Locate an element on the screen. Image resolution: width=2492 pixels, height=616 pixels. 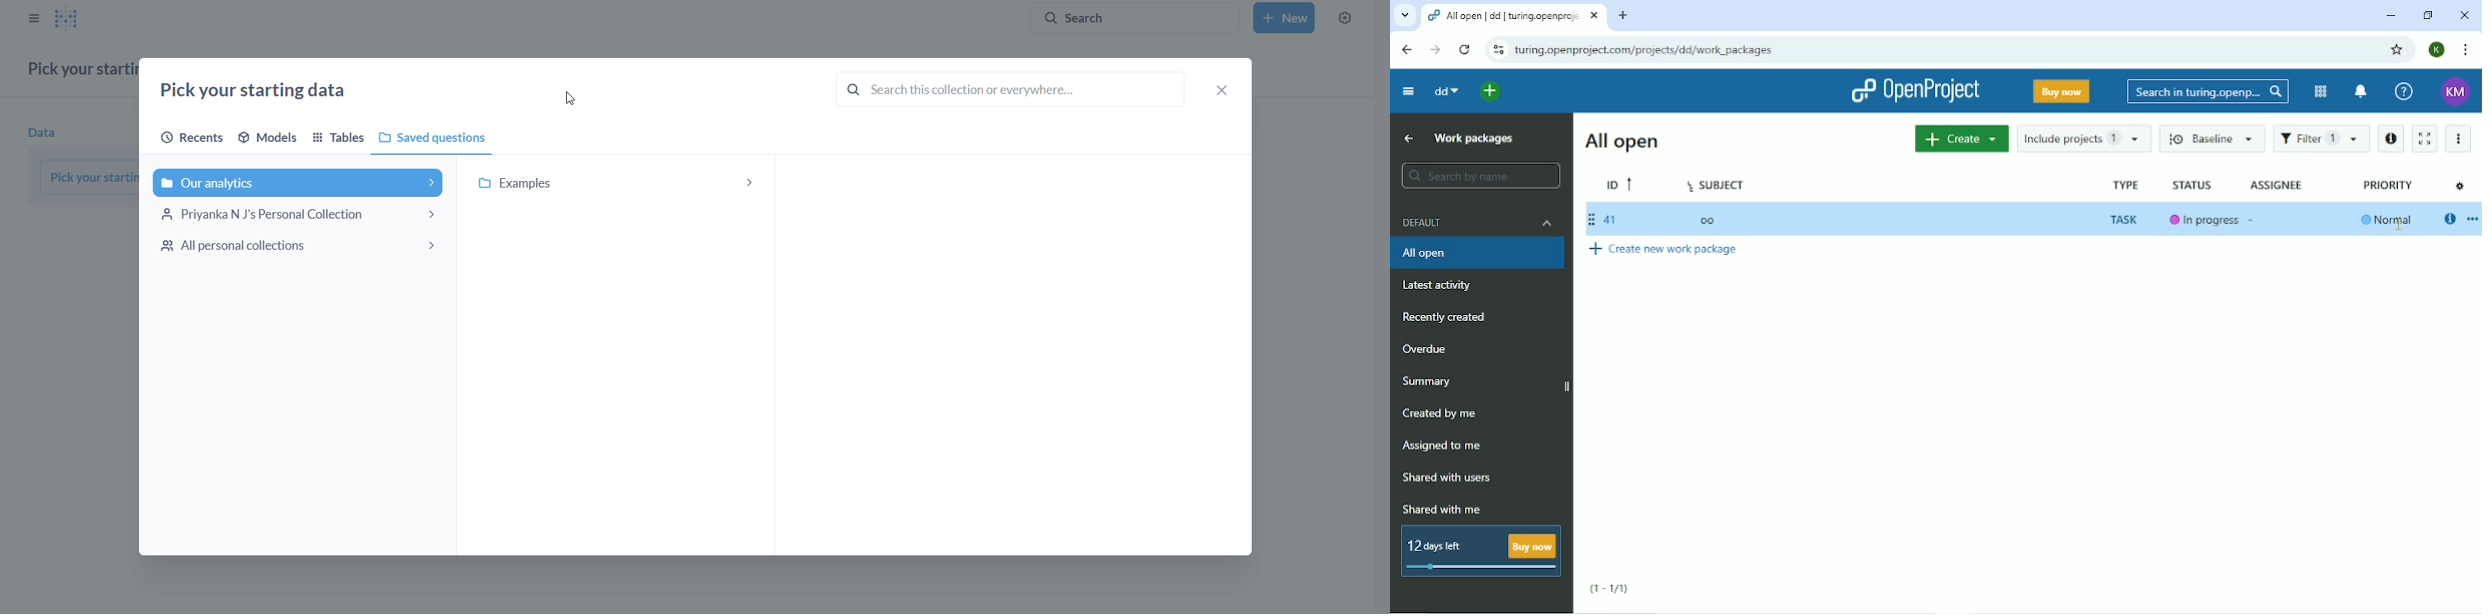
New tab is located at coordinates (1624, 17).